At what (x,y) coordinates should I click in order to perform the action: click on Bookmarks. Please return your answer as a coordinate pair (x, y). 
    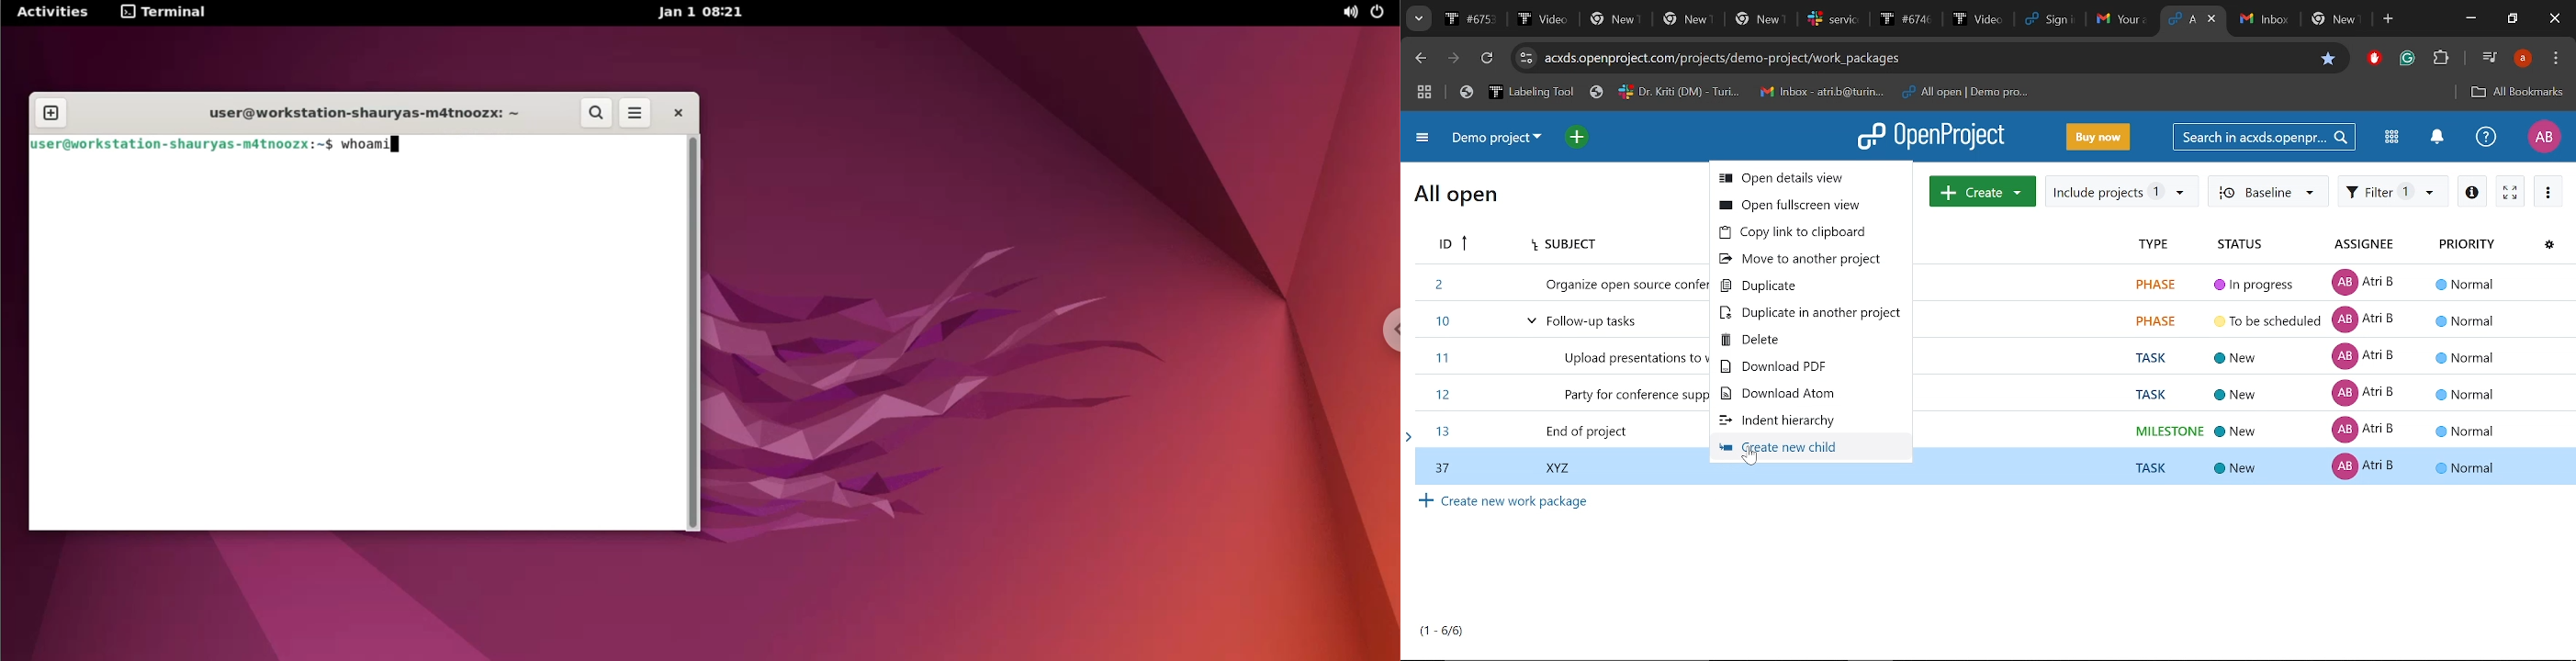
    Looking at the image, I should click on (1744, 93).